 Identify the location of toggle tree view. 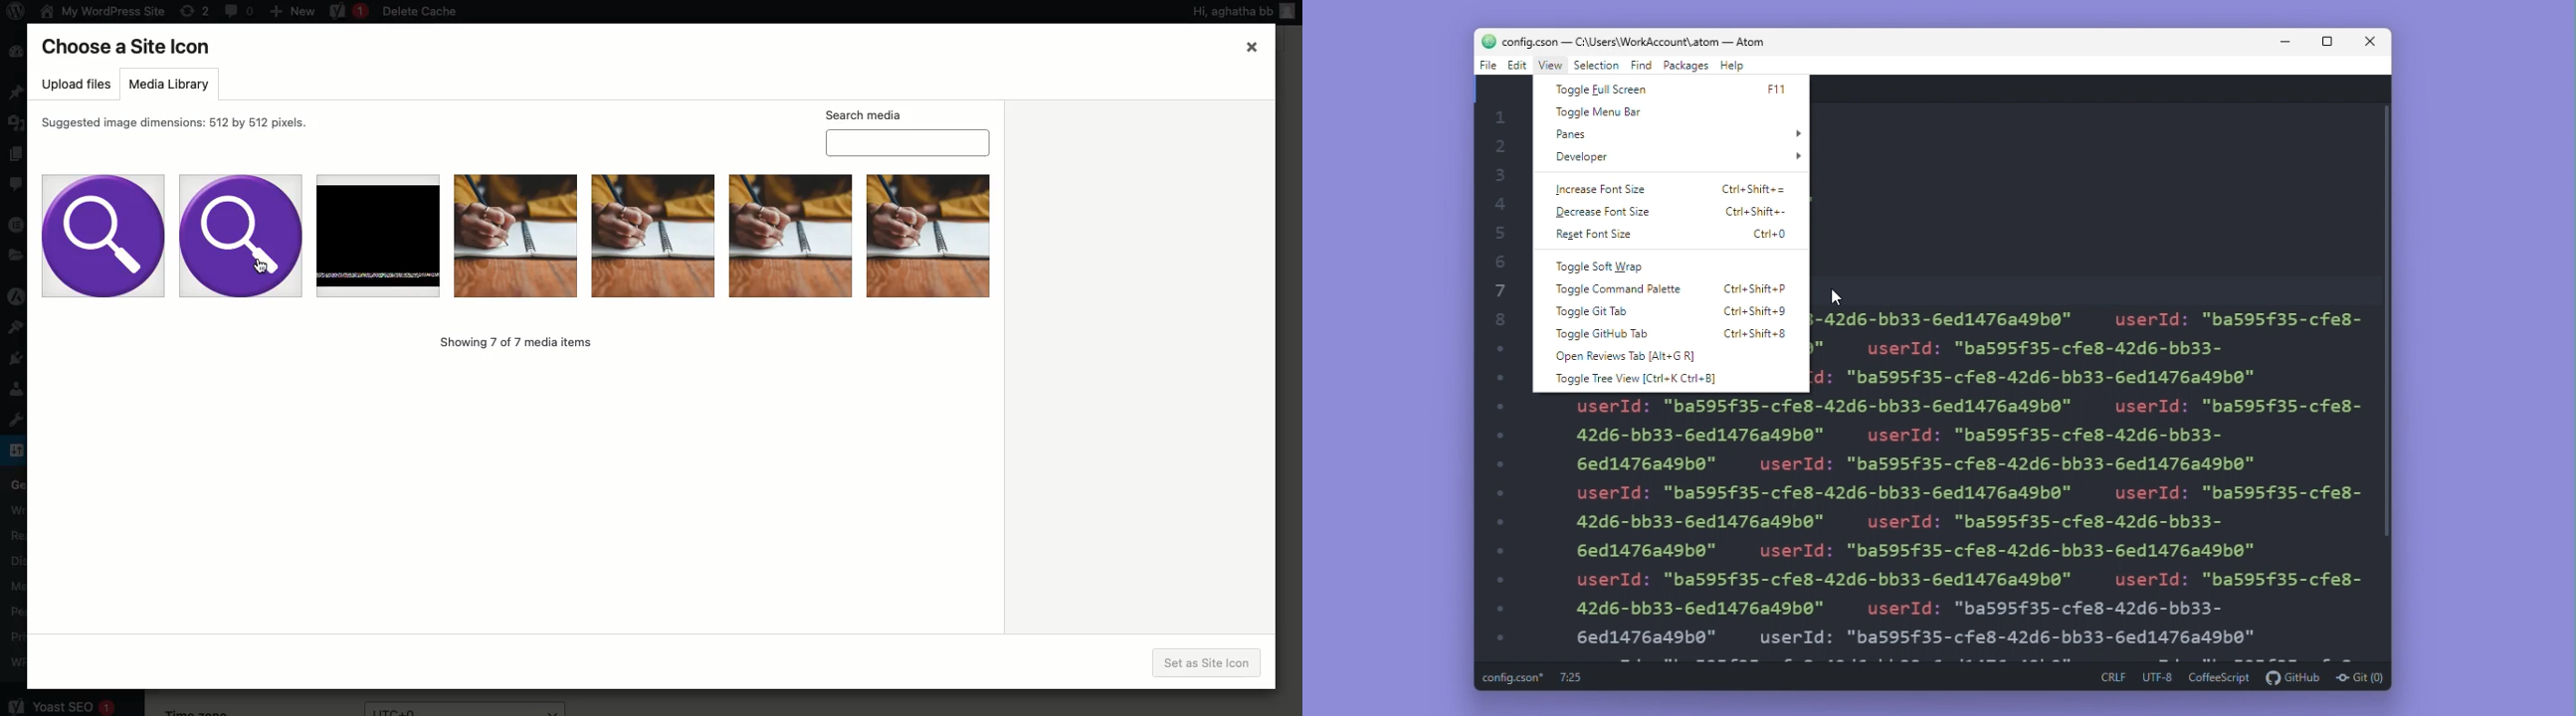
(1635, 378).